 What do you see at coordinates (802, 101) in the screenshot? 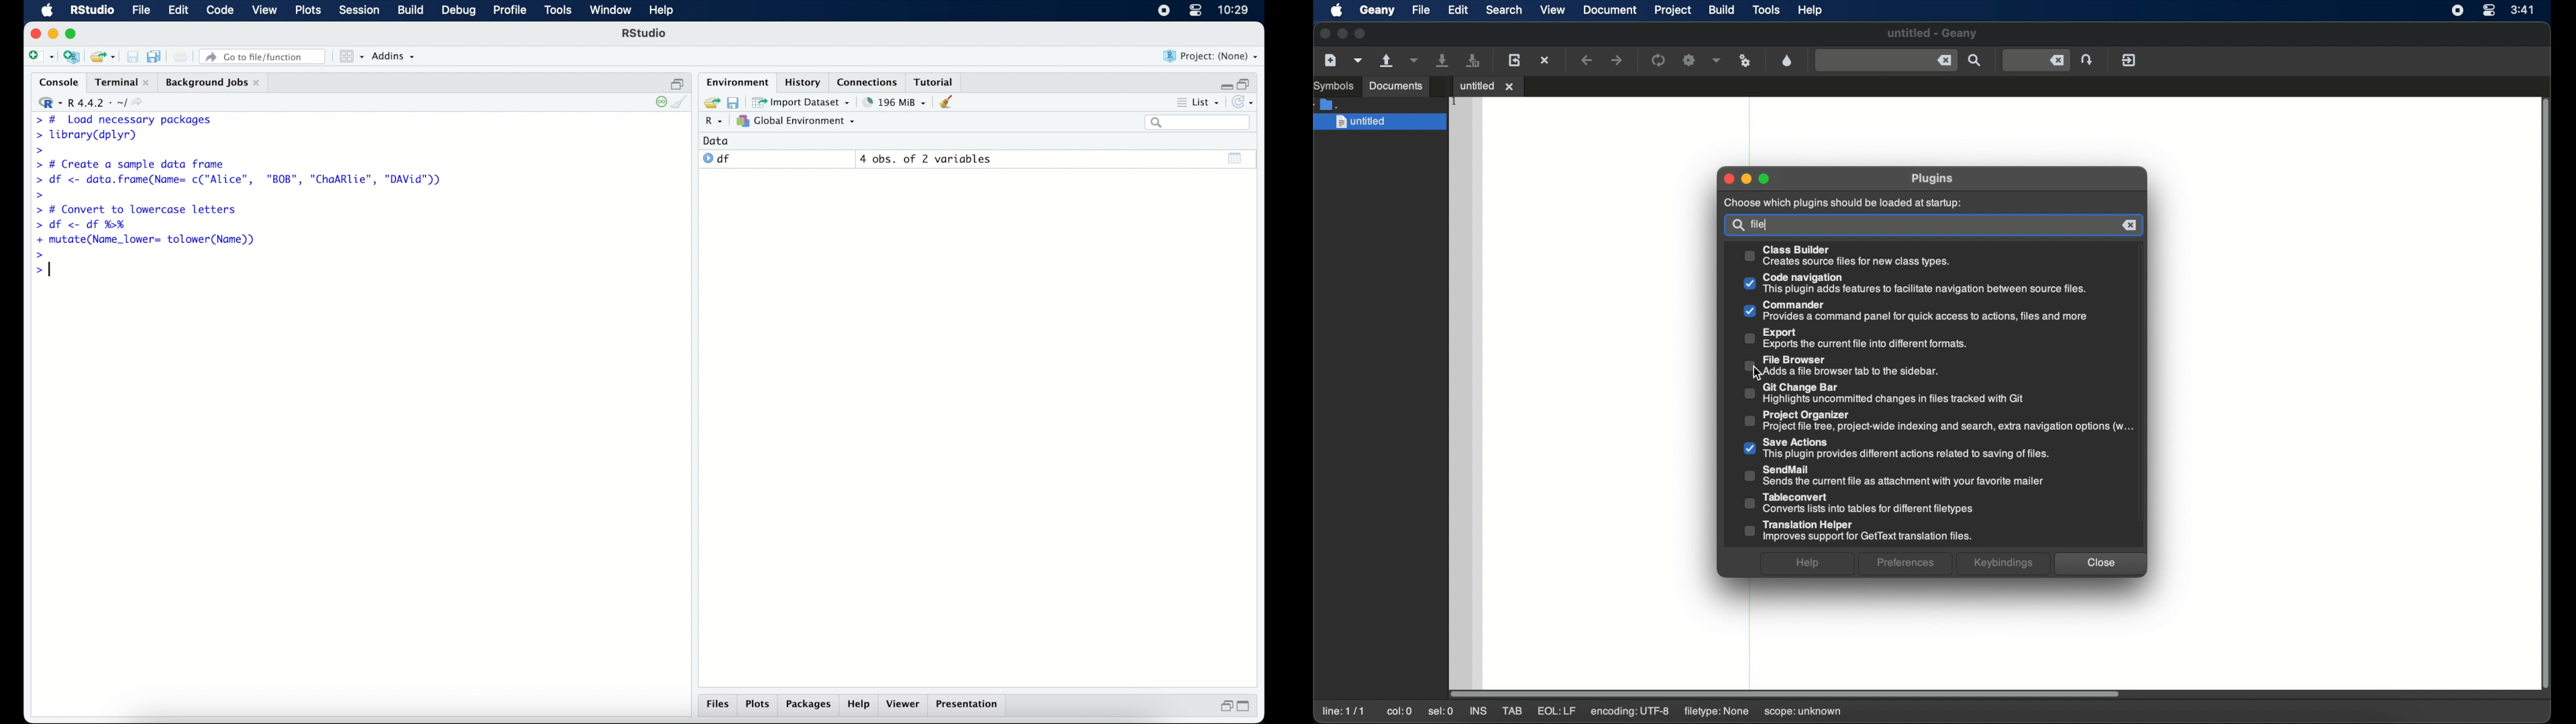
I see `import dataset` at bounding box center [802, 101].